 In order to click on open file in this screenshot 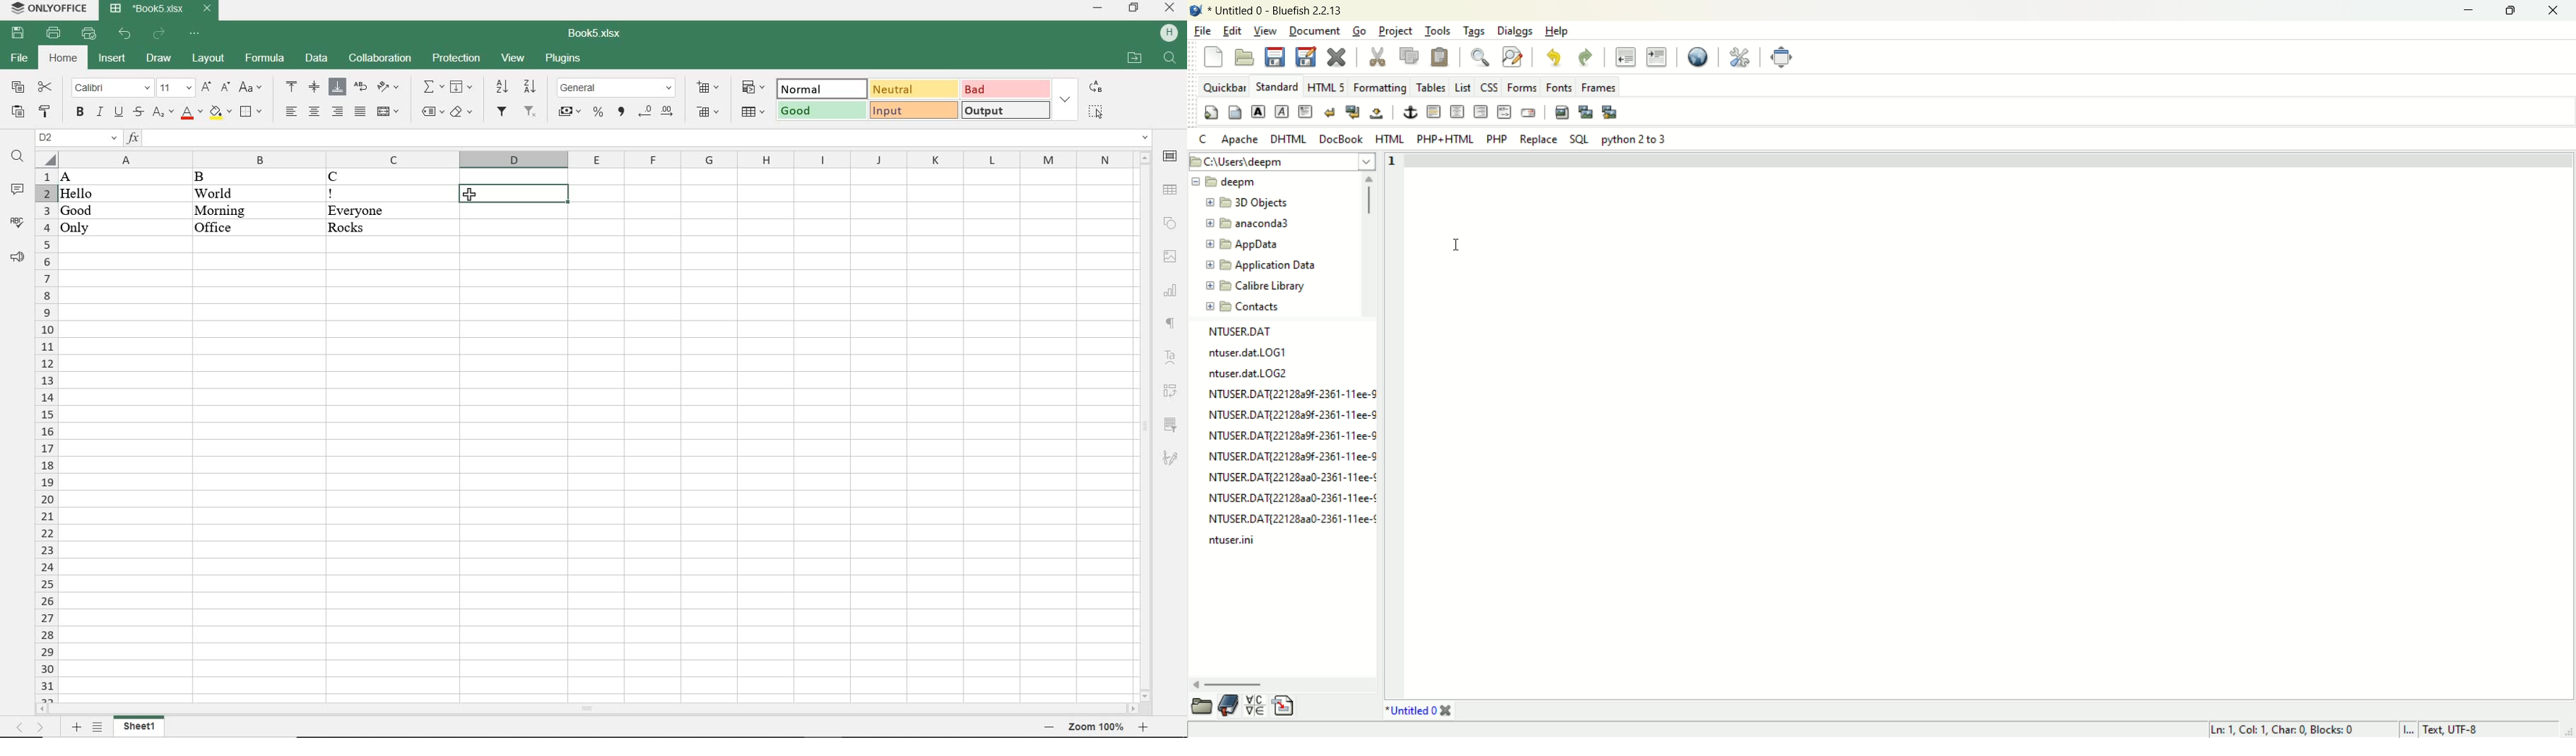, I will do `click(1243, 56)`.